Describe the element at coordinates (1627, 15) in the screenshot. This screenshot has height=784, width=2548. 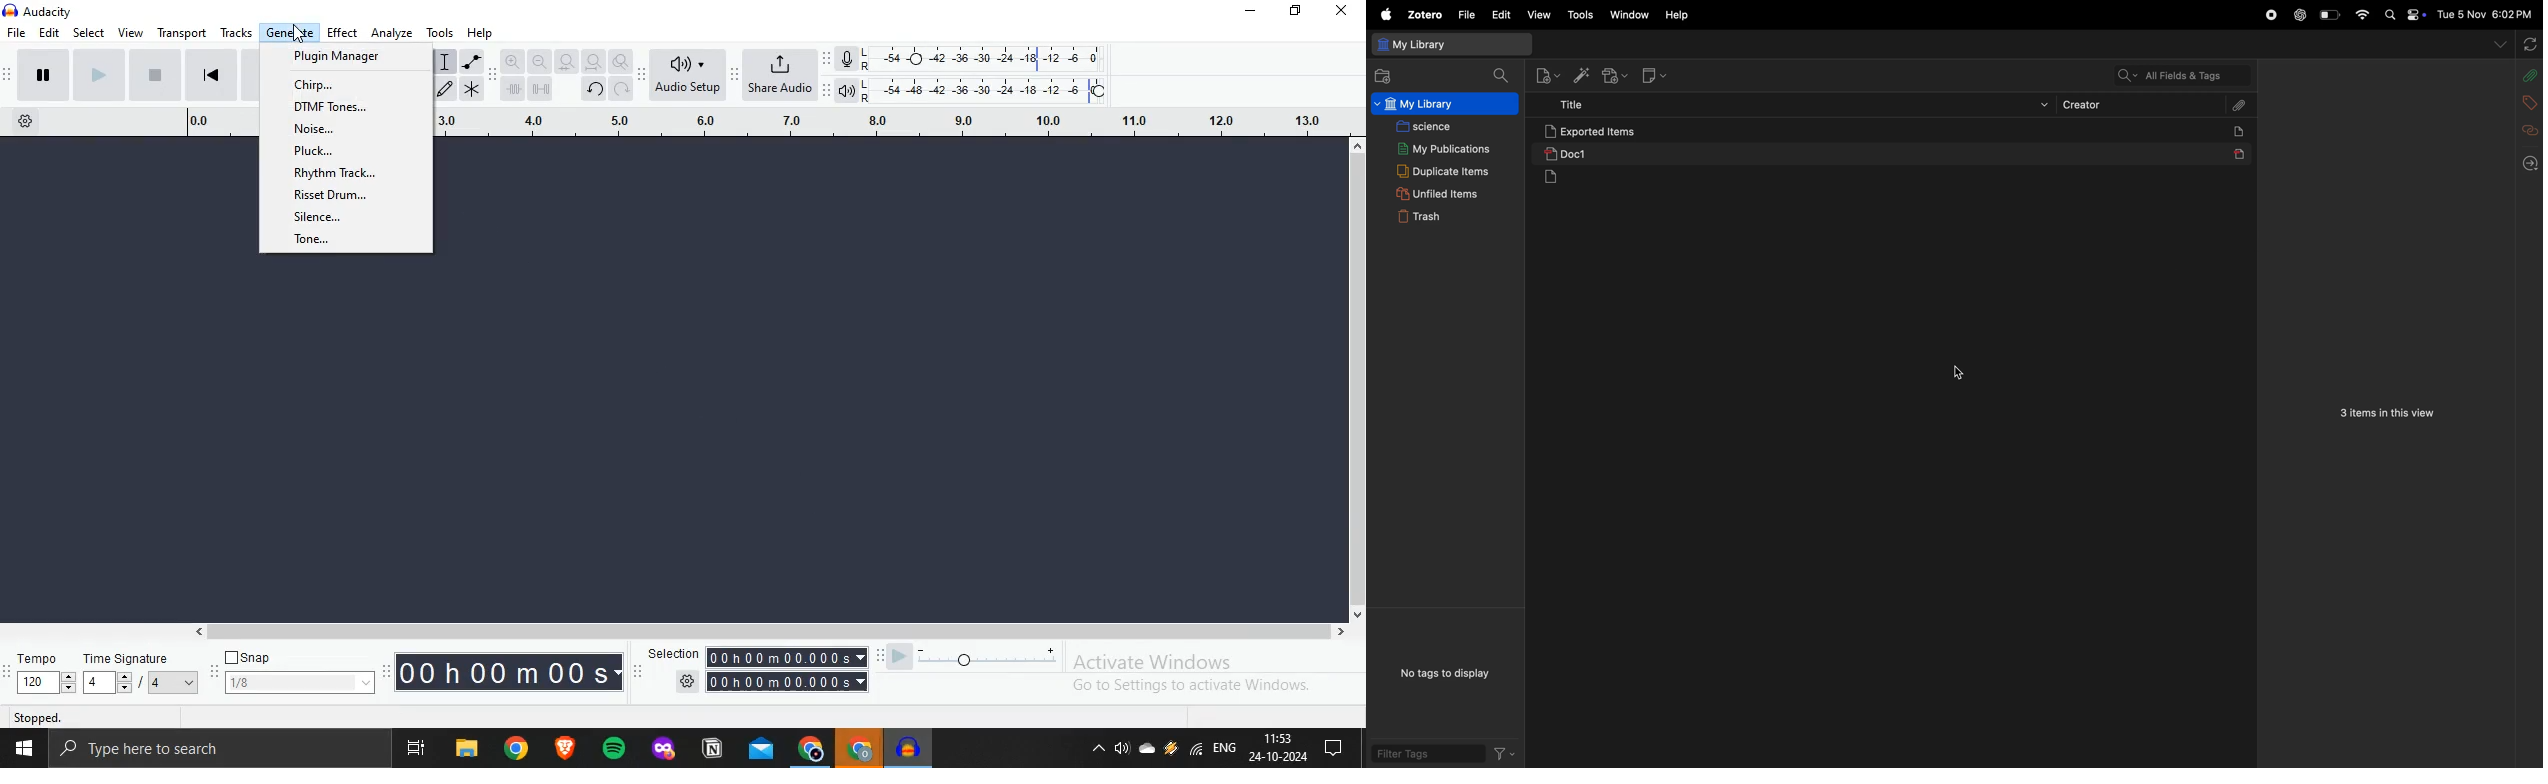
I see `window` at that location.